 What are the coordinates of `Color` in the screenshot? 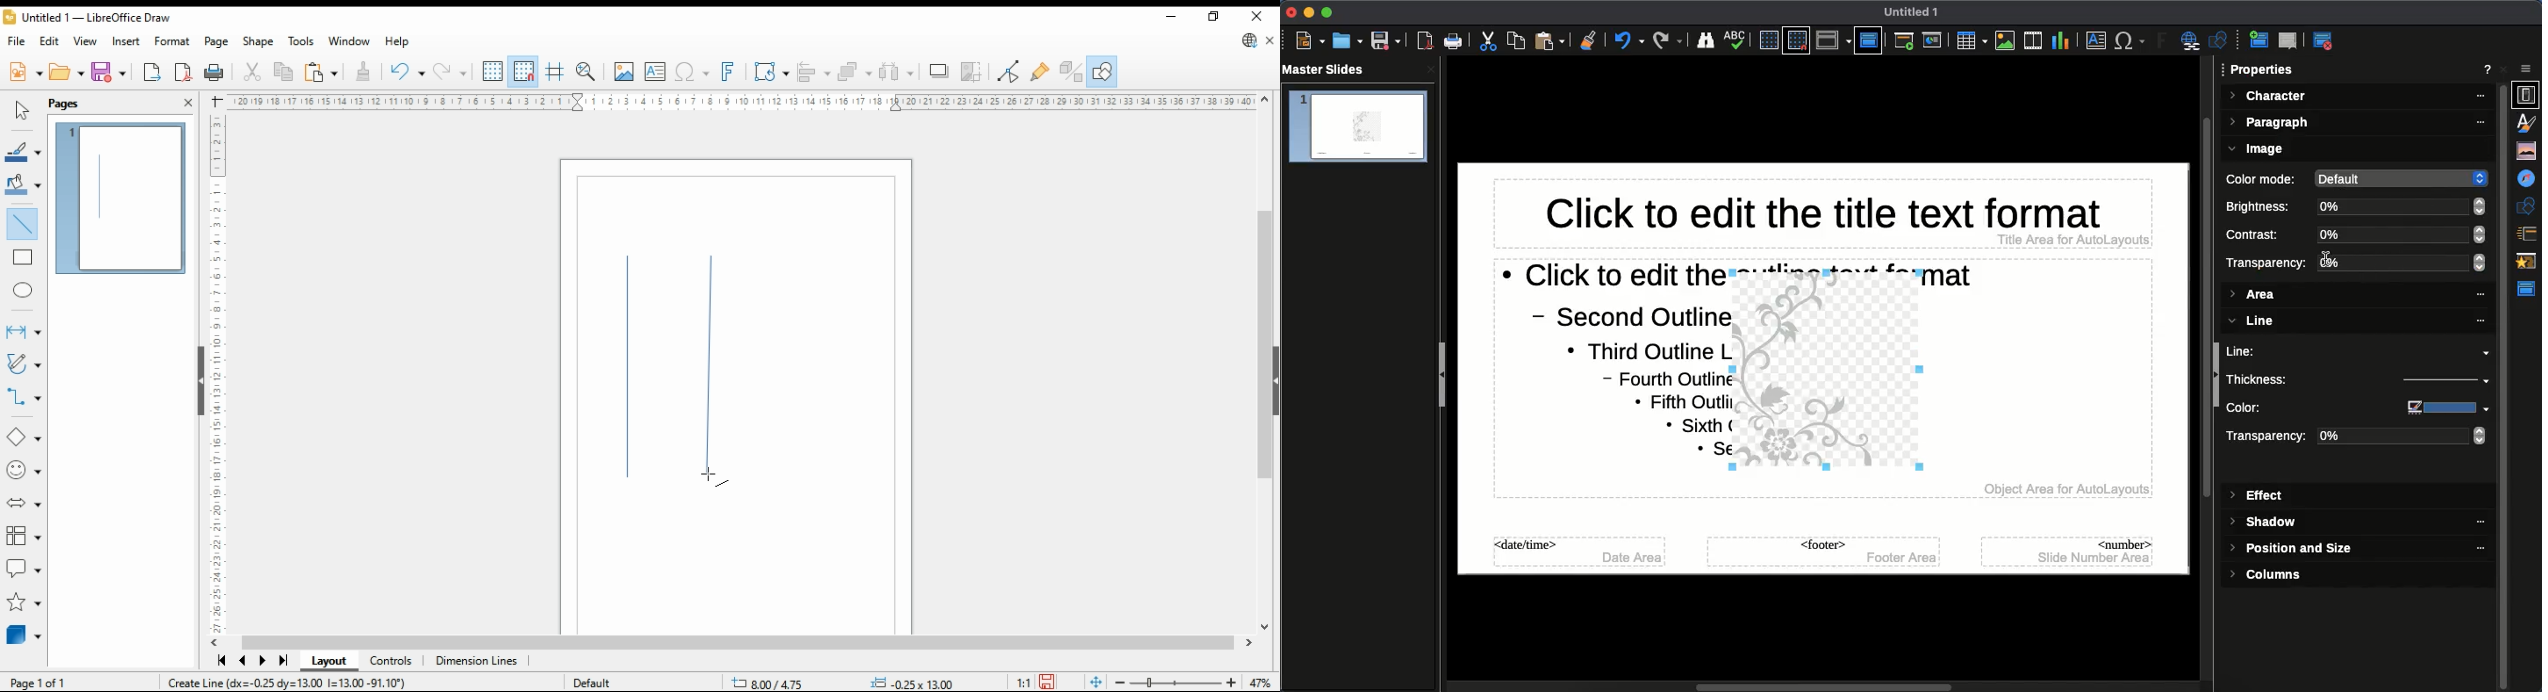 It's located at (2296, 408).